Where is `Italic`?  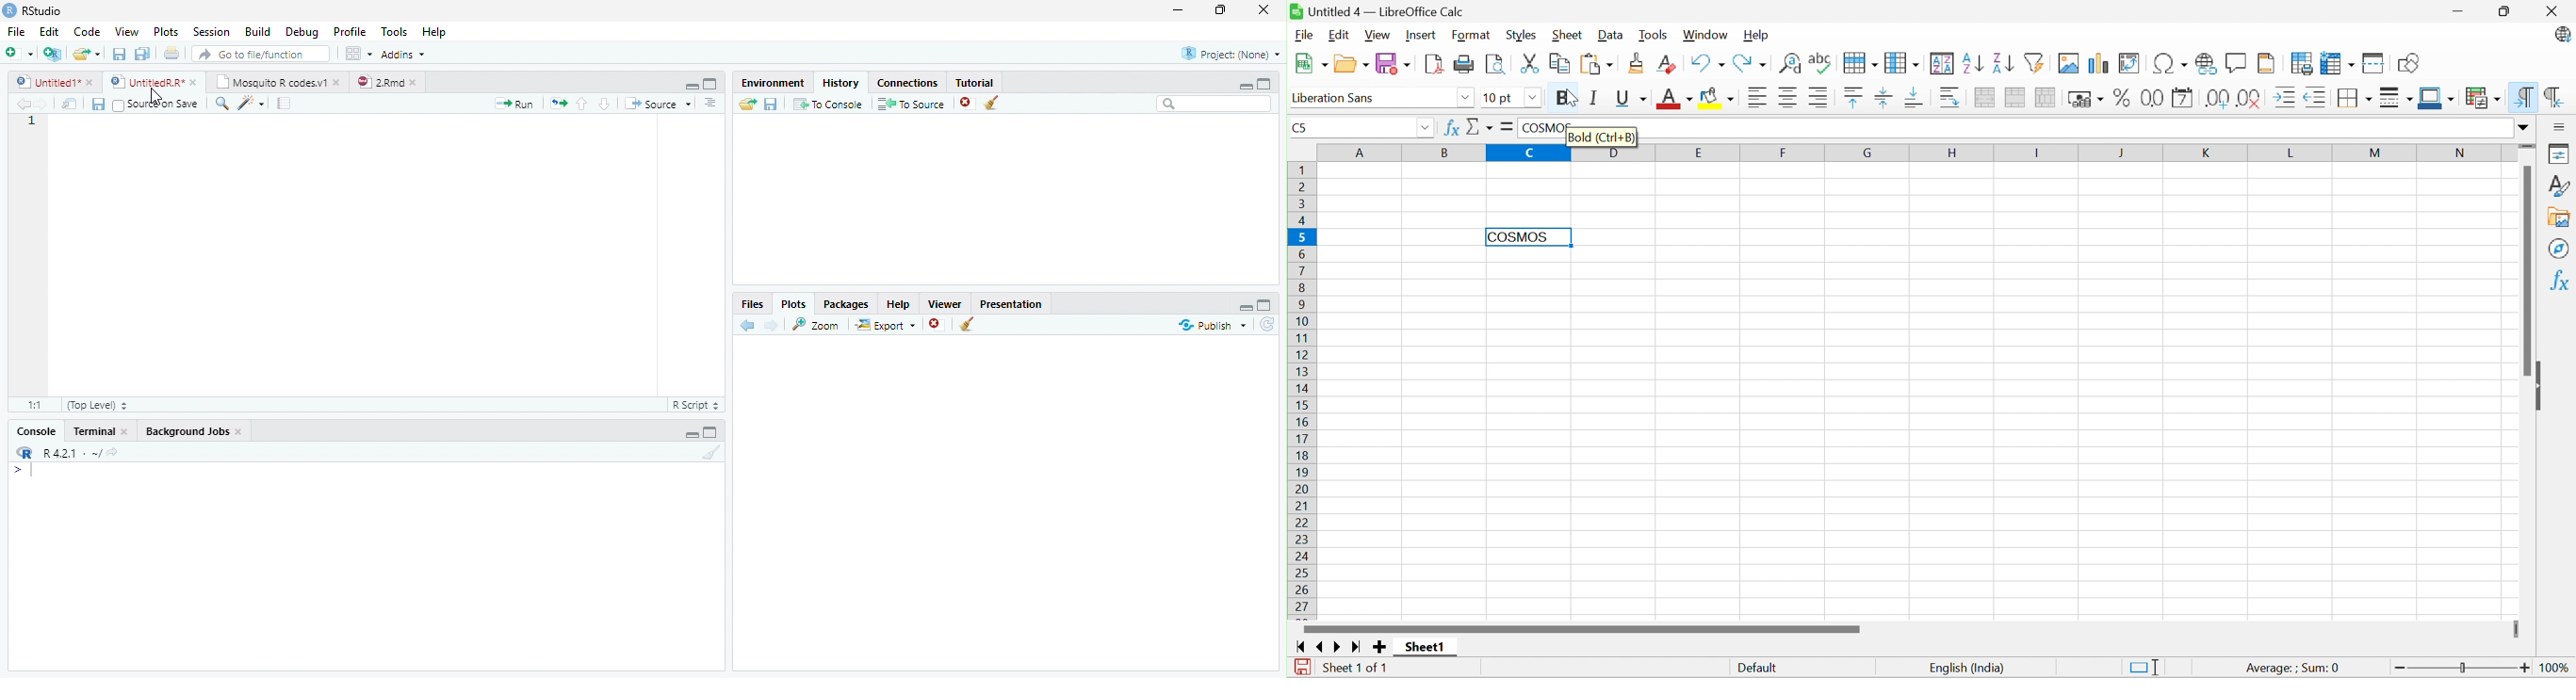 Italic is located at coordinates (1595, 98).